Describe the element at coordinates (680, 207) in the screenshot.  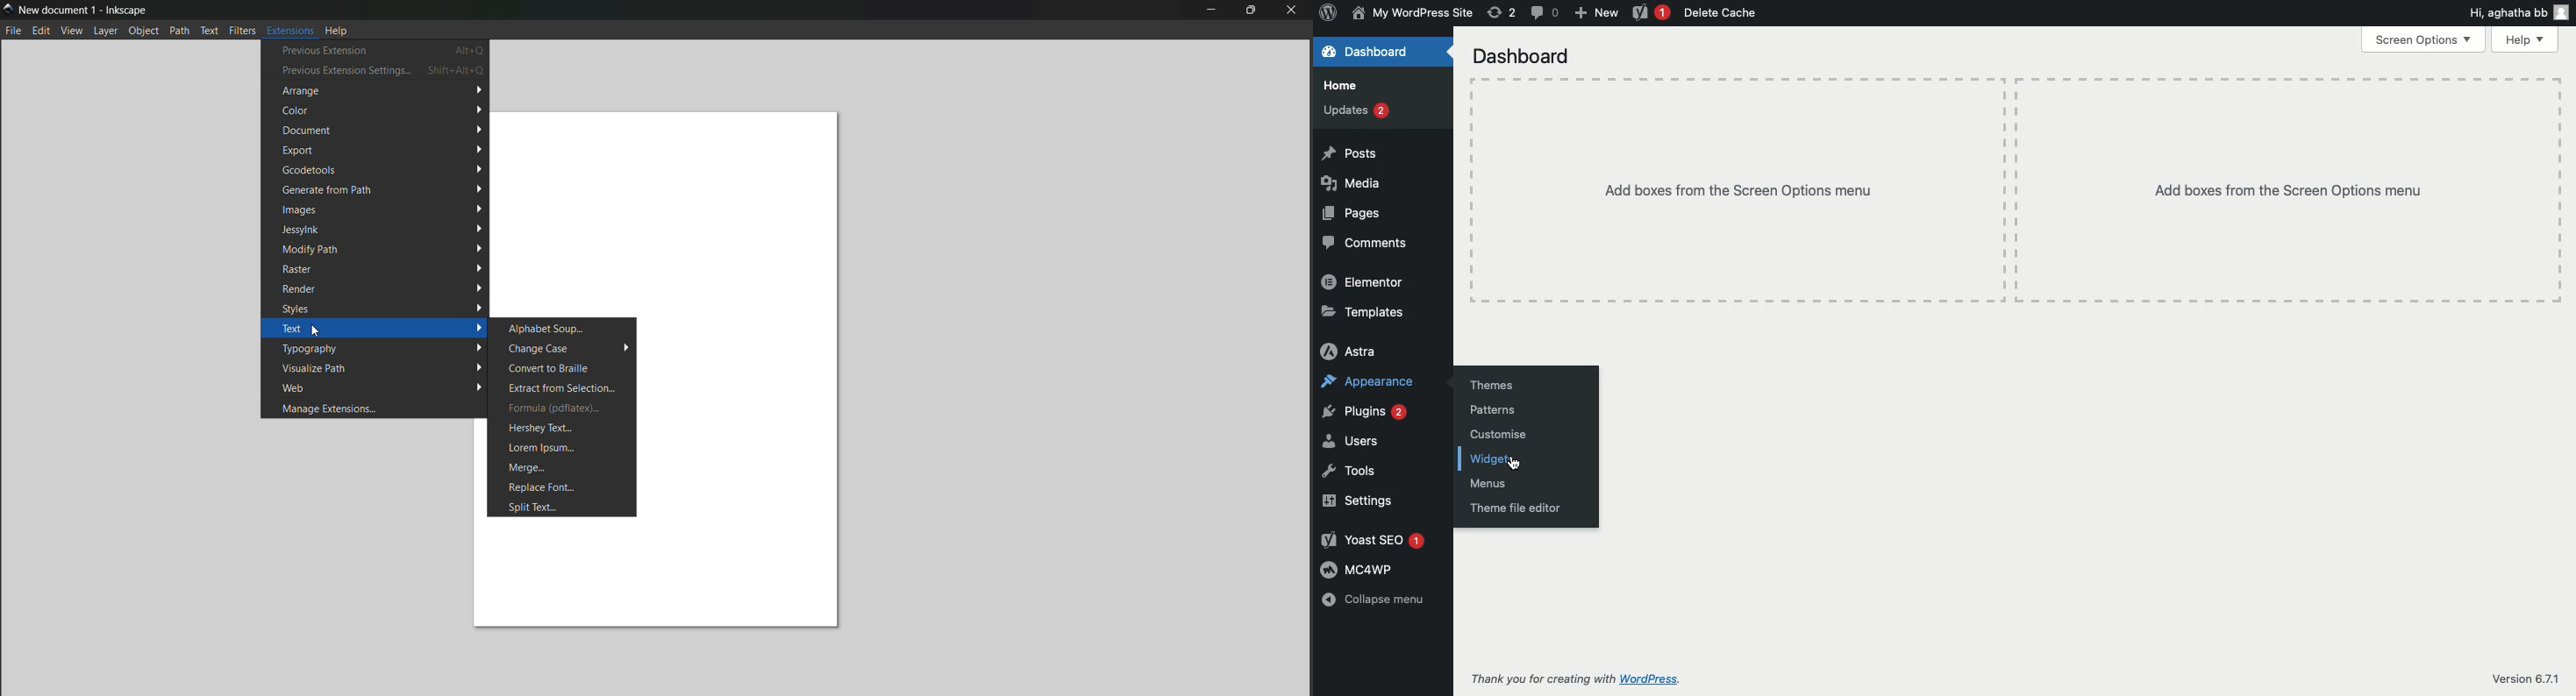
I see `canvas` at that location.